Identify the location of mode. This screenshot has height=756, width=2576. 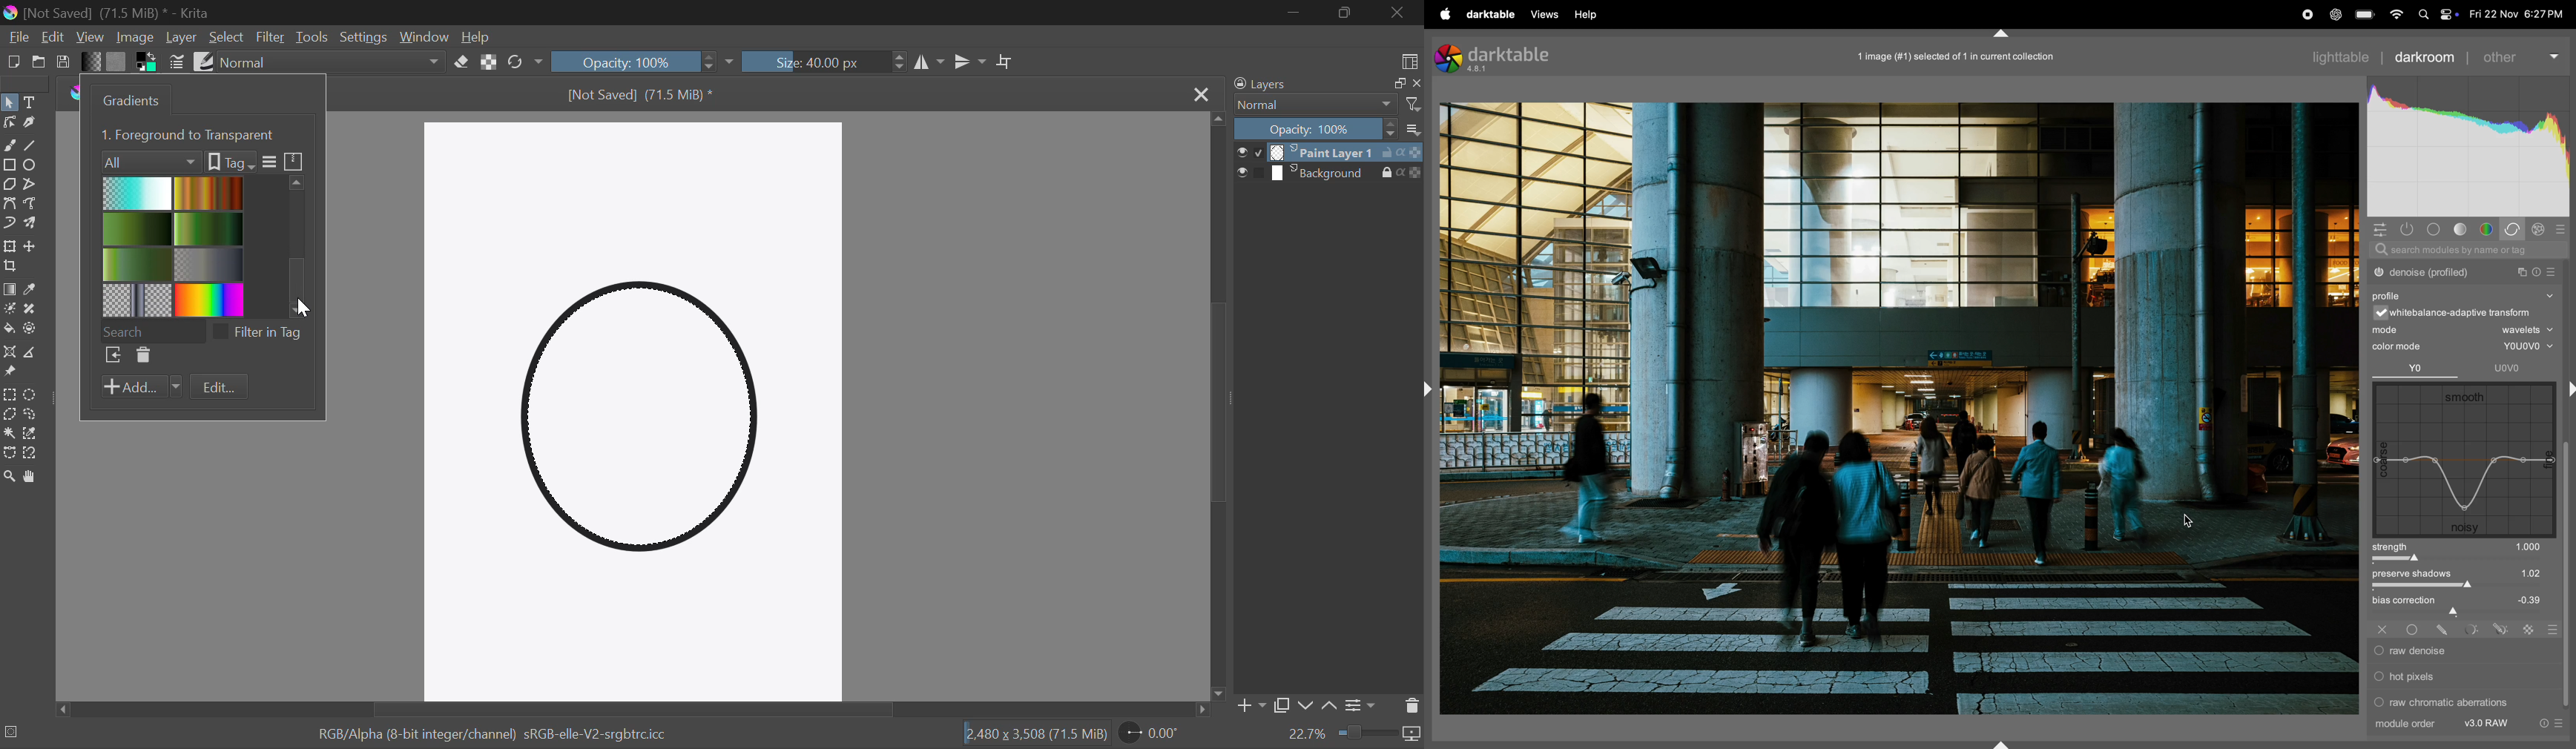
(2388, 330).